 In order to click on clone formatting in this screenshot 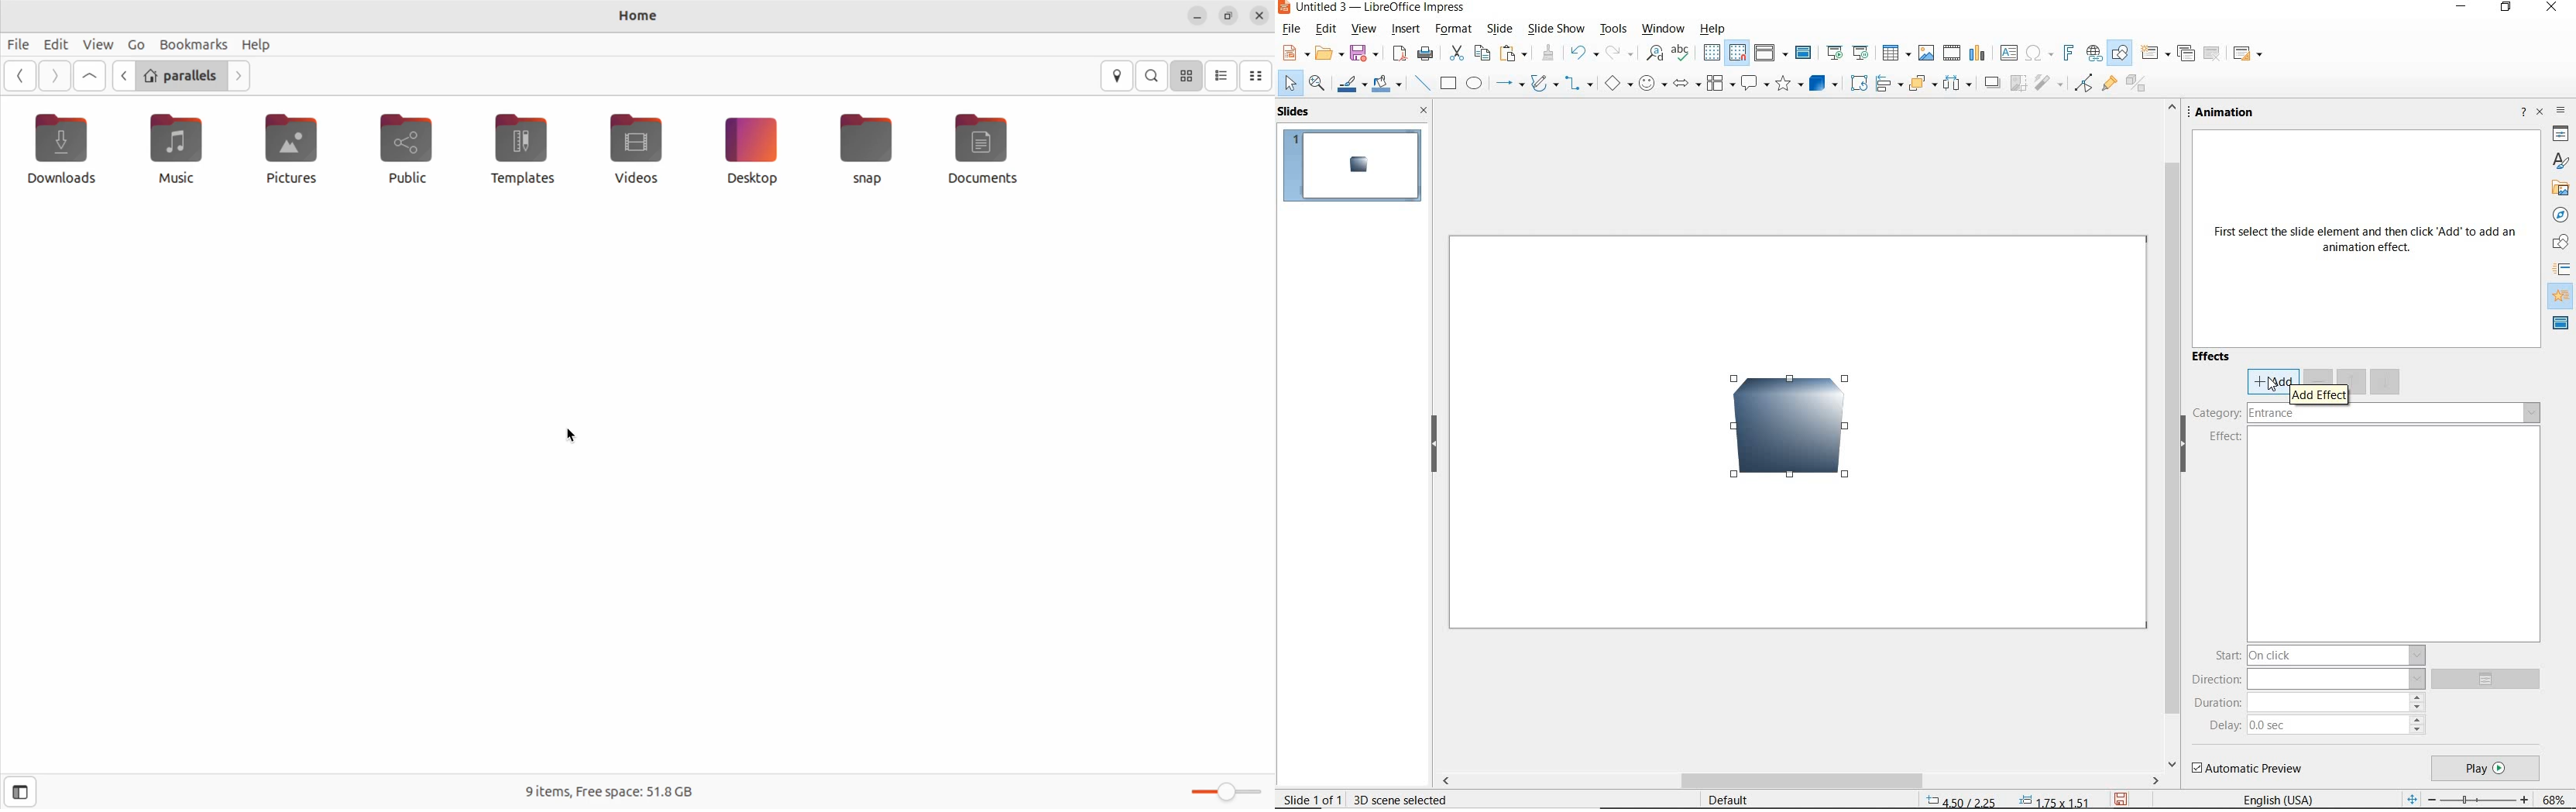, I will do `click(1550, 53)`.